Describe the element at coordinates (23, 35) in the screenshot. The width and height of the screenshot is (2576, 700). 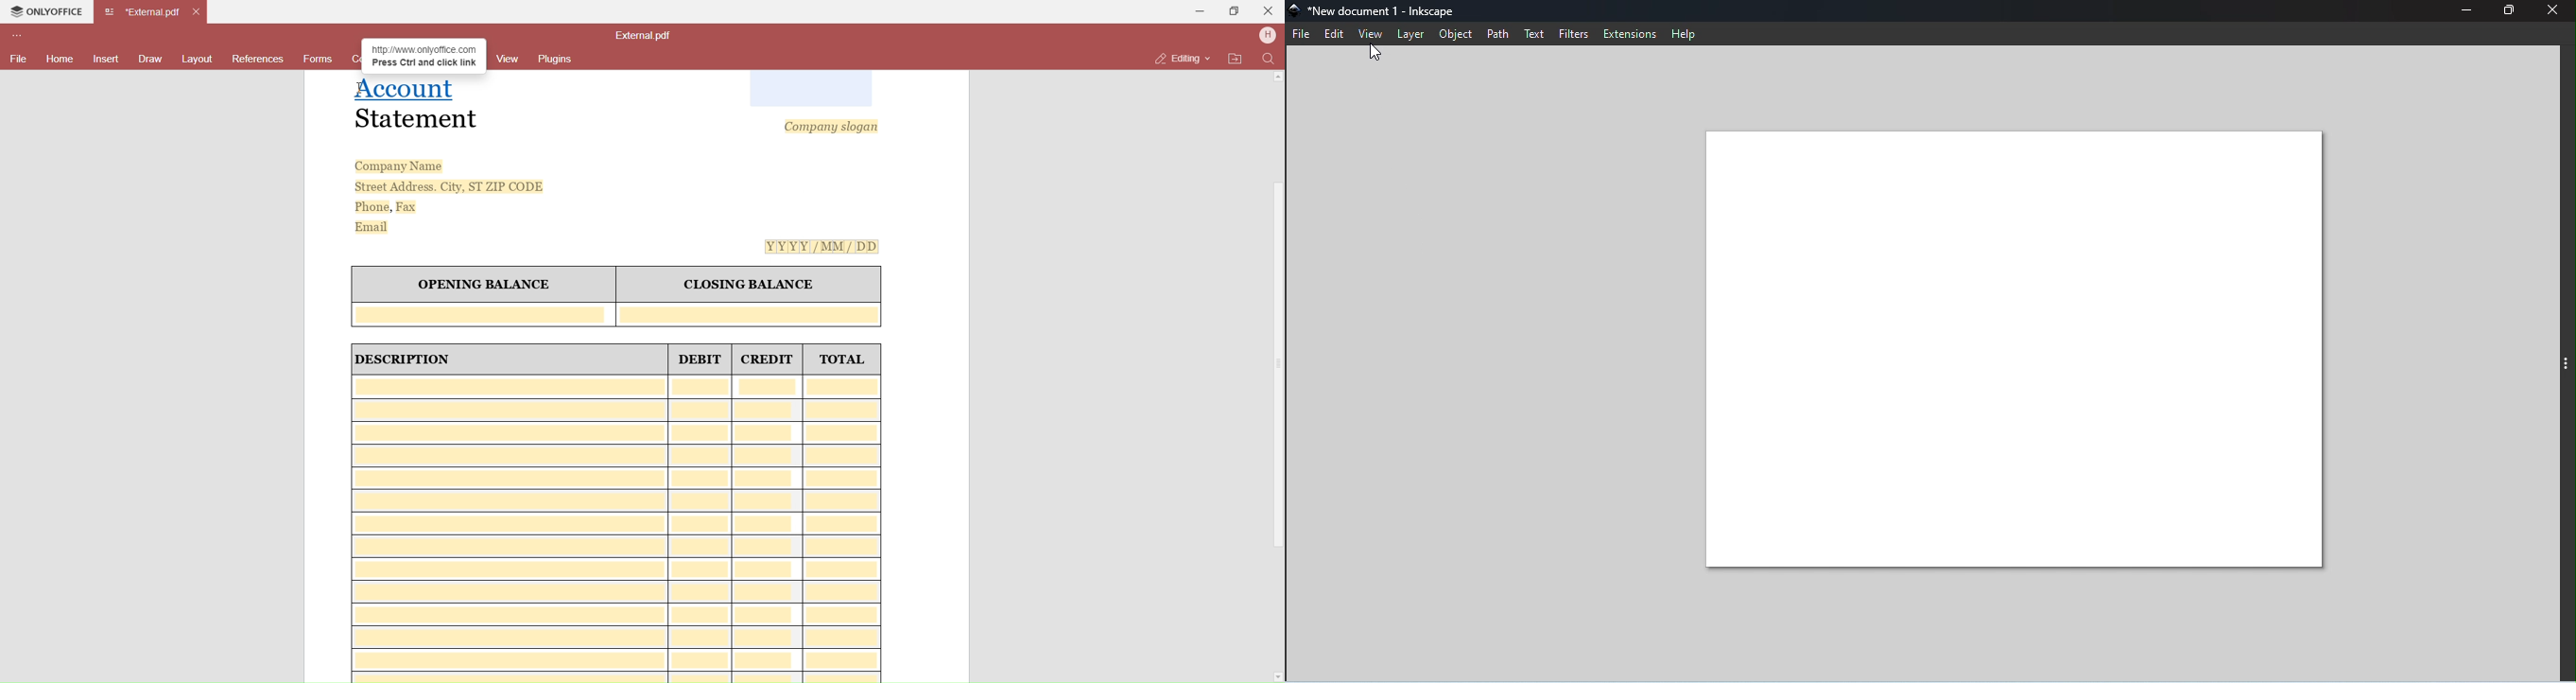
I see `Customize Toolbar` at that location.